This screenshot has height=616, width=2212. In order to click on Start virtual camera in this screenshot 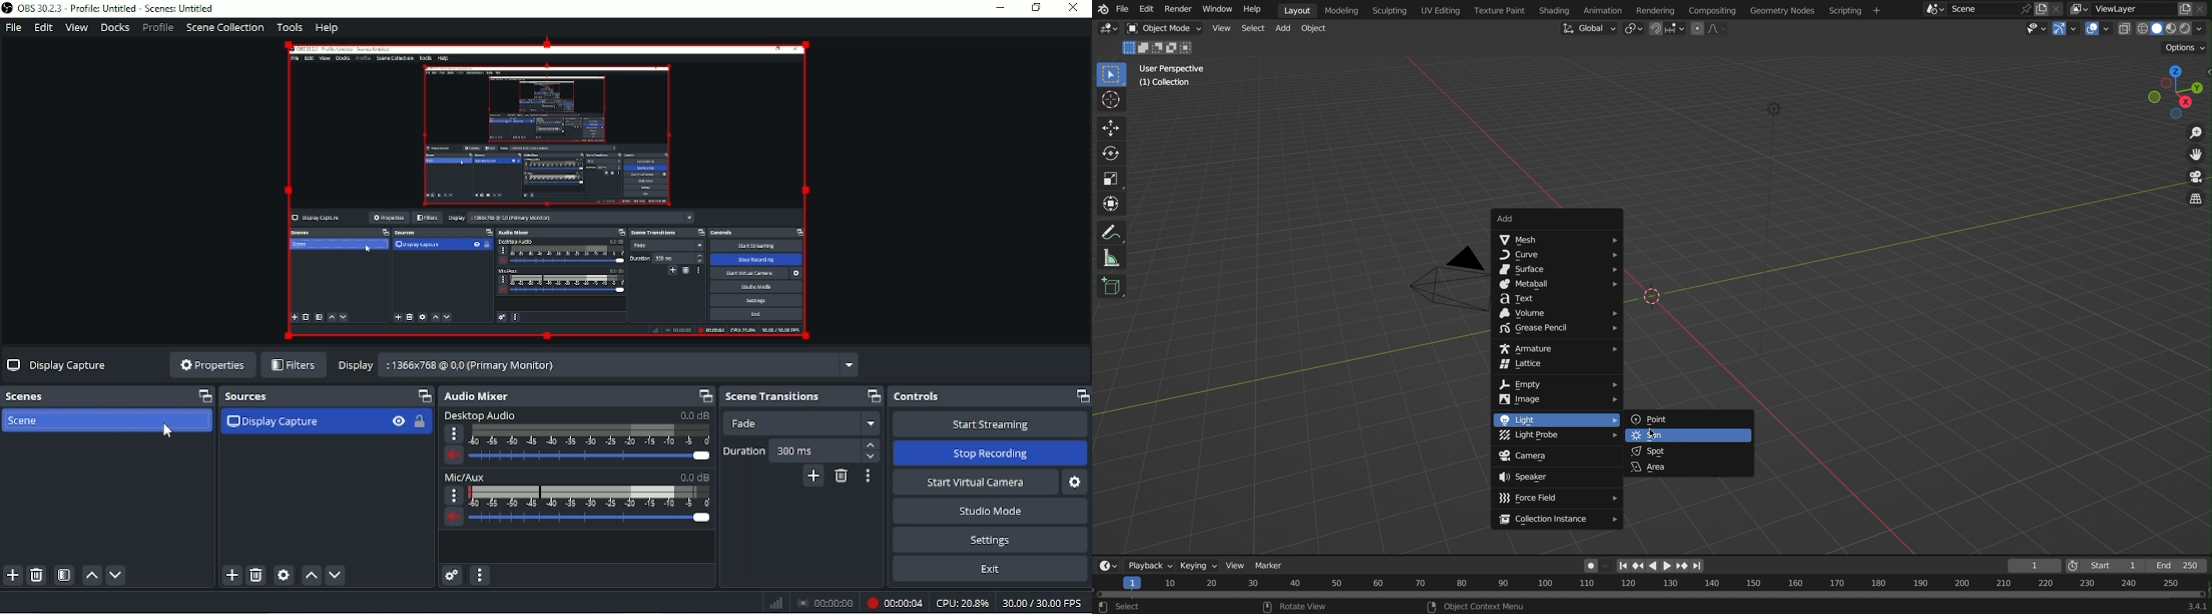, I will do `click(975, 482)`.